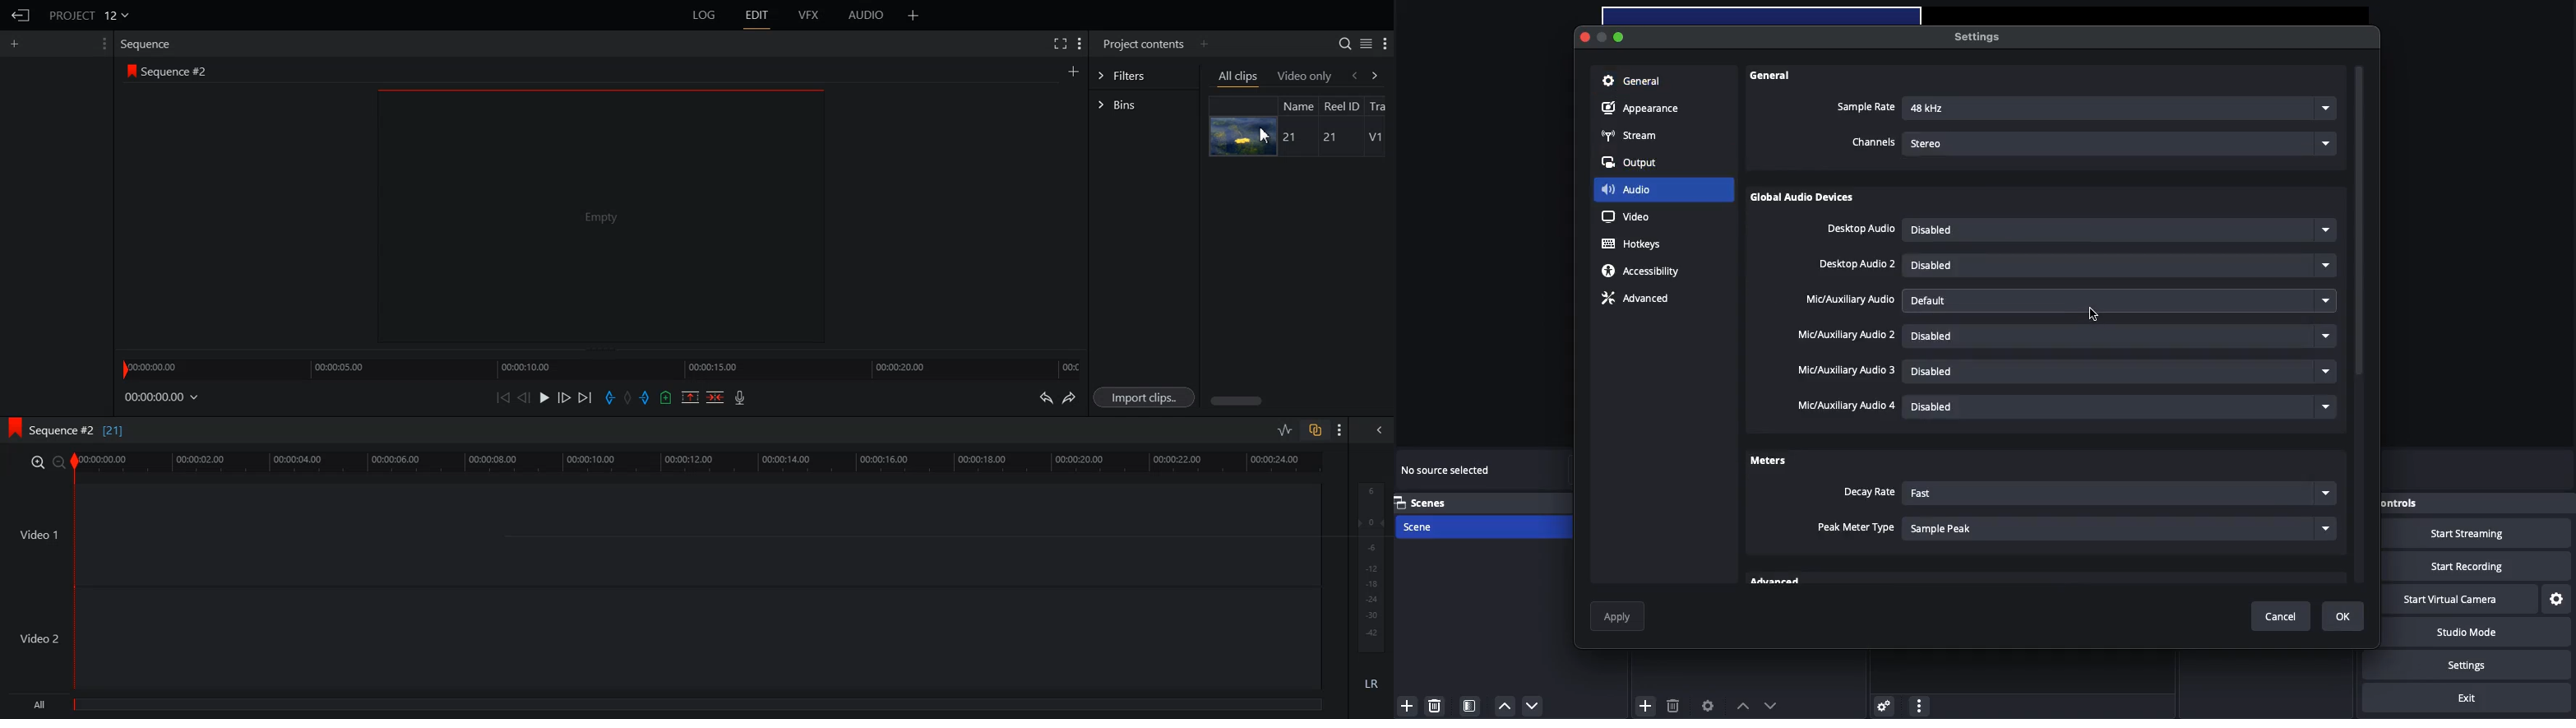  What do you see at coordinates (1407, 706) in the screenshot?
I see `Add` at bounding box center [1407, 706].